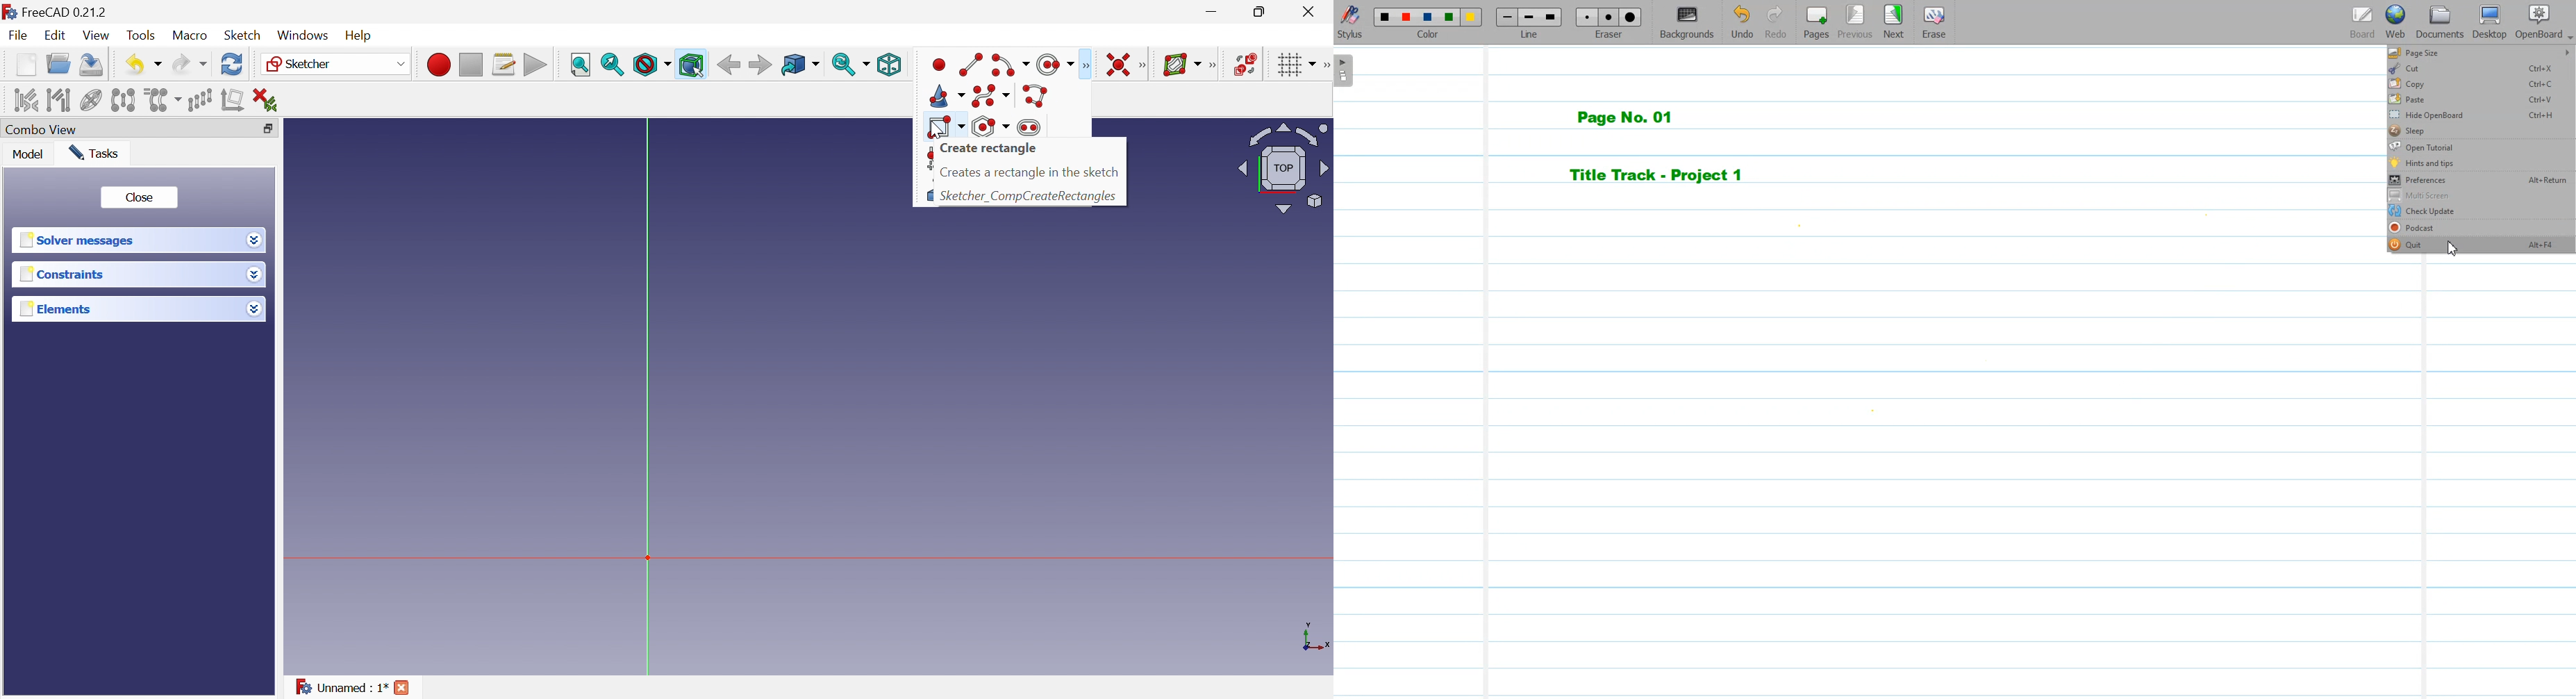  Describe the element at coordinates (1313, 636) in the screenshot. I see `x, y axis` at that location.